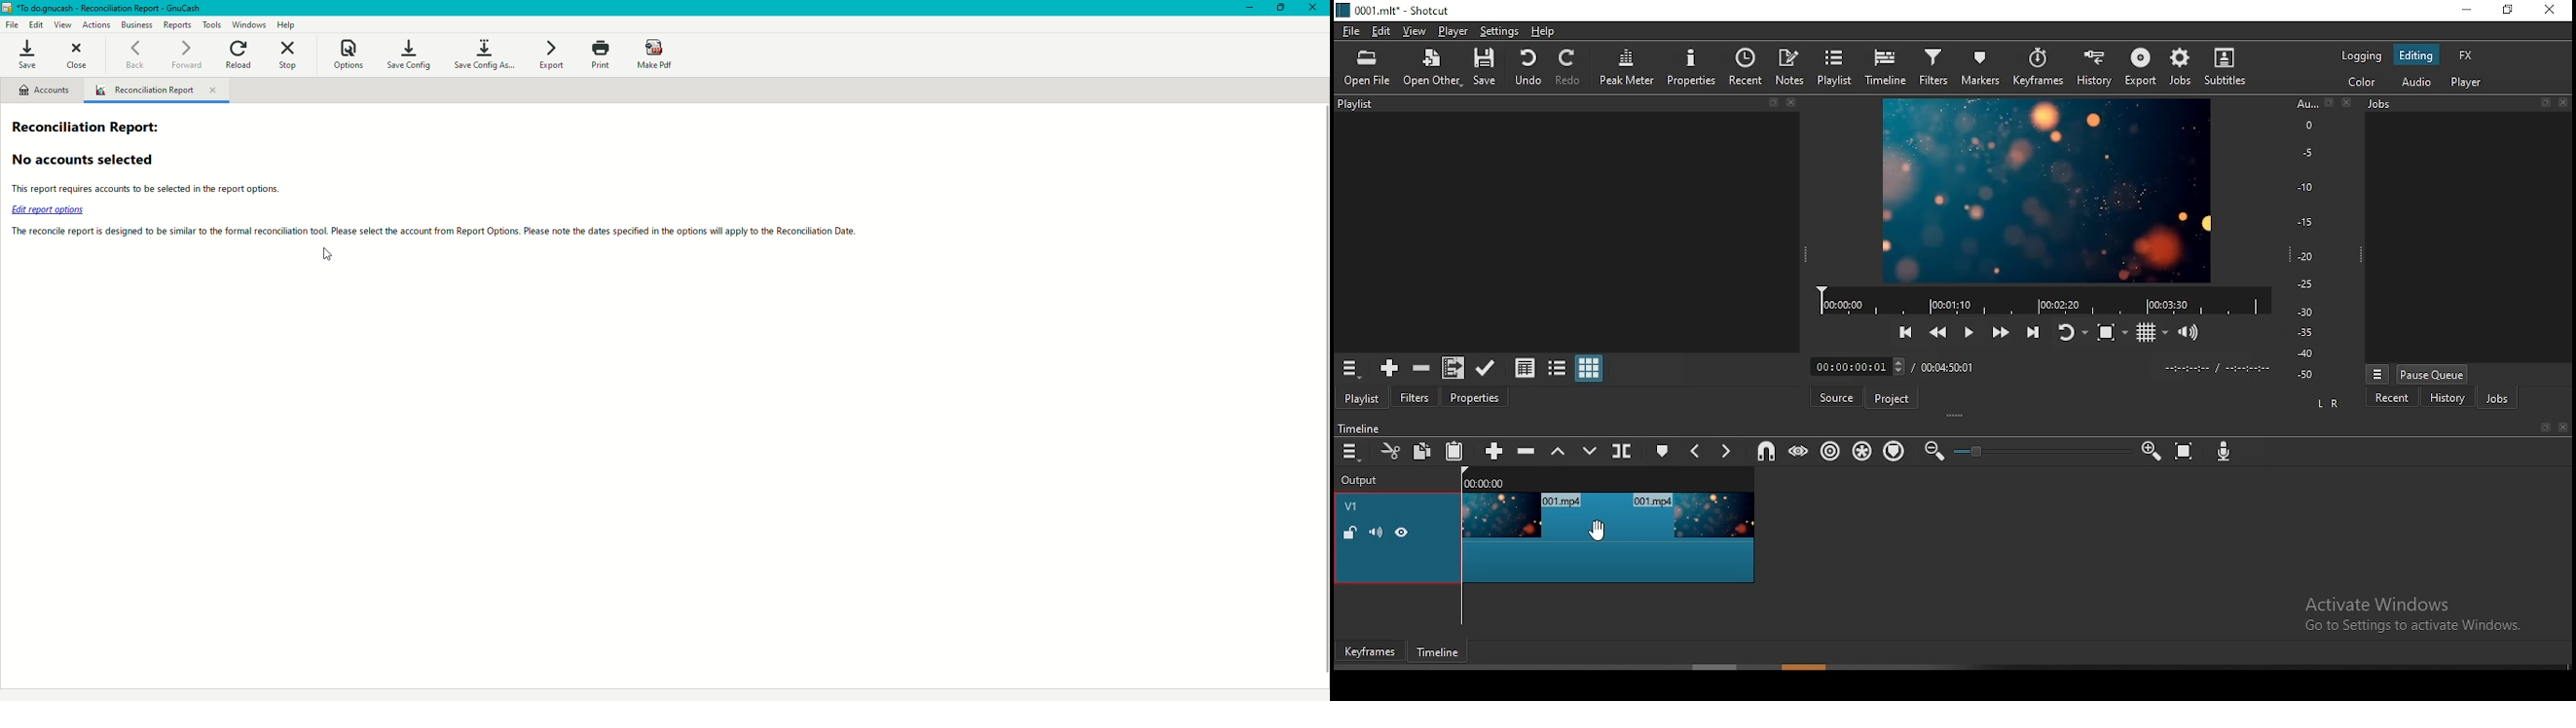  What do you see at coordinates (2358, 82) in the screenshot?
I see `color` at bounding box center [2358, 82].